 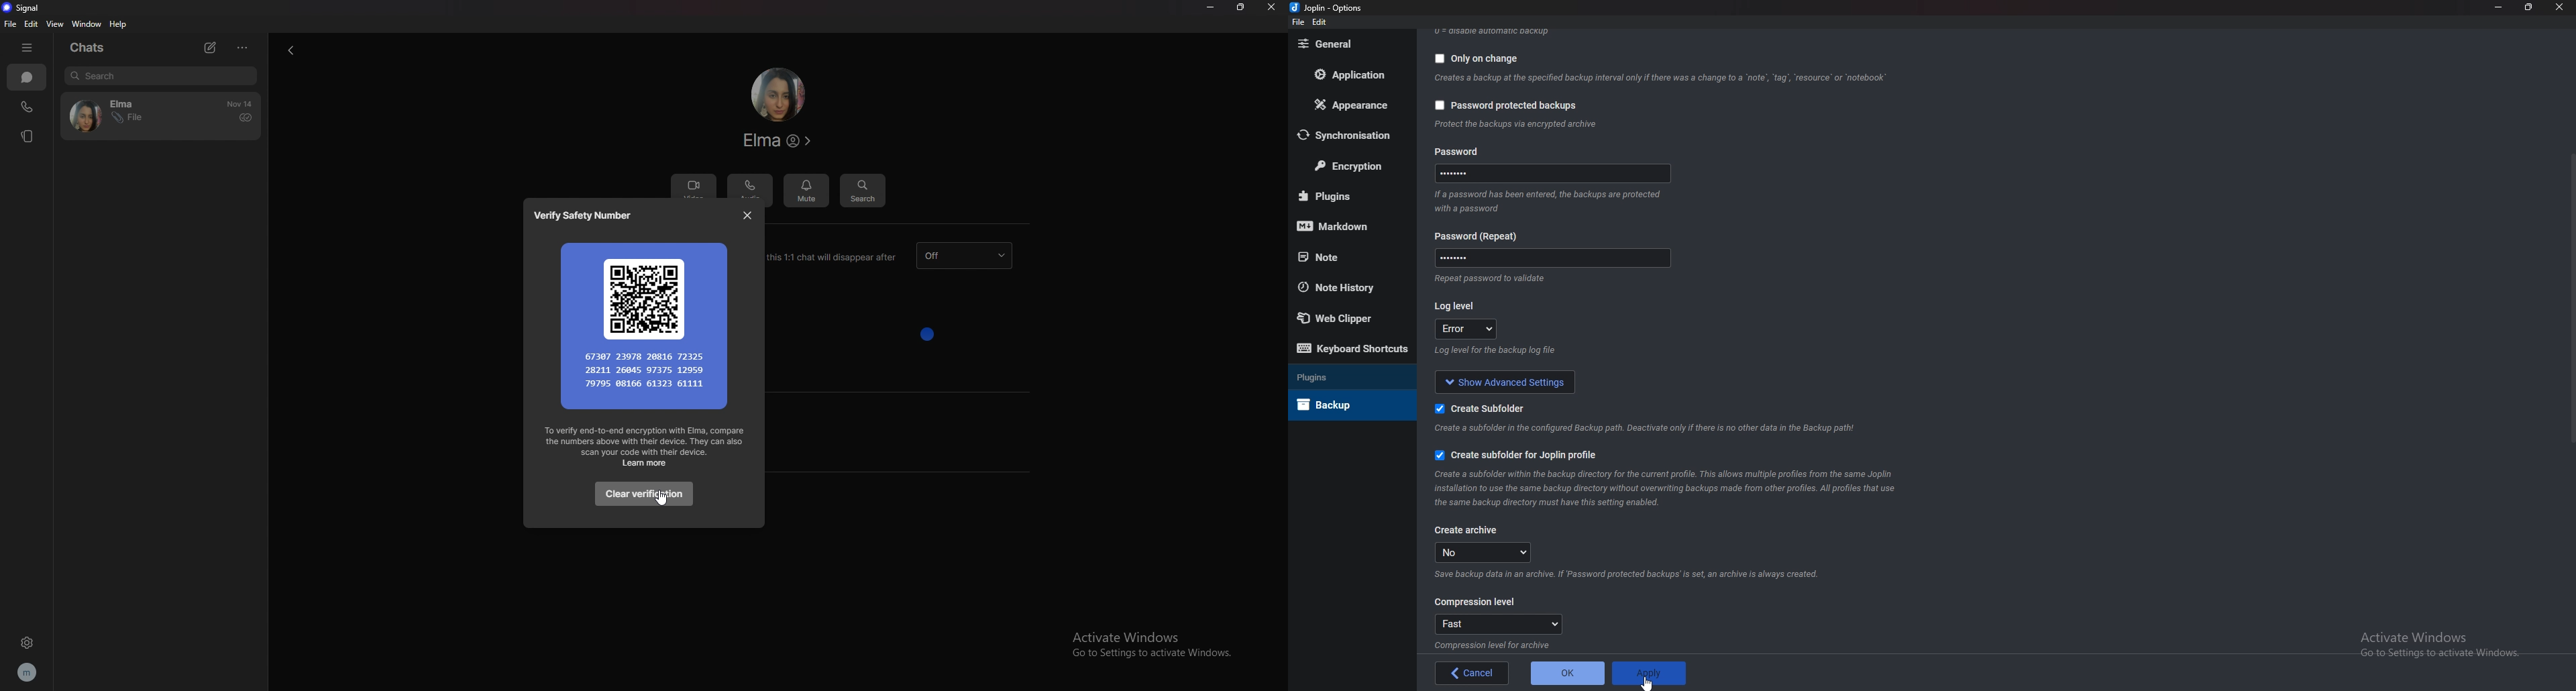 I want to click on close, so click(x=1271, y=7).